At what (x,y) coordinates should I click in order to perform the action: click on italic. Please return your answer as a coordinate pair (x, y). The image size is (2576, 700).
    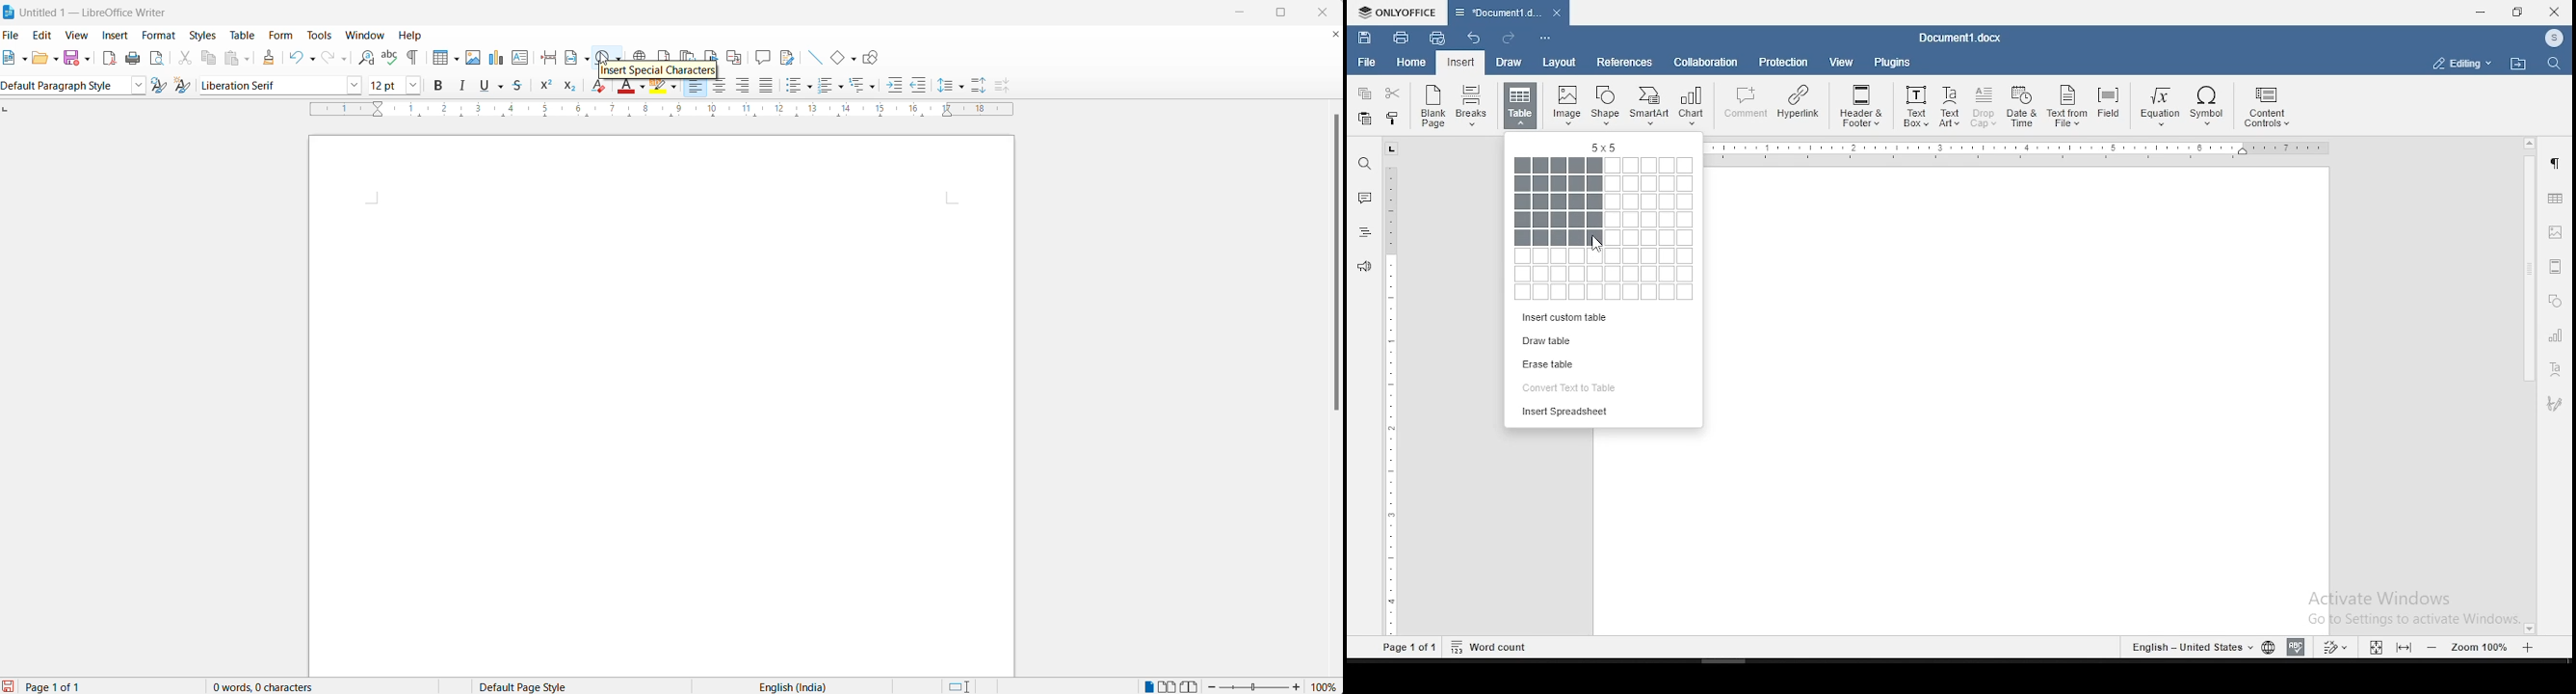
    Looking at the image, I should click on (465, 86).